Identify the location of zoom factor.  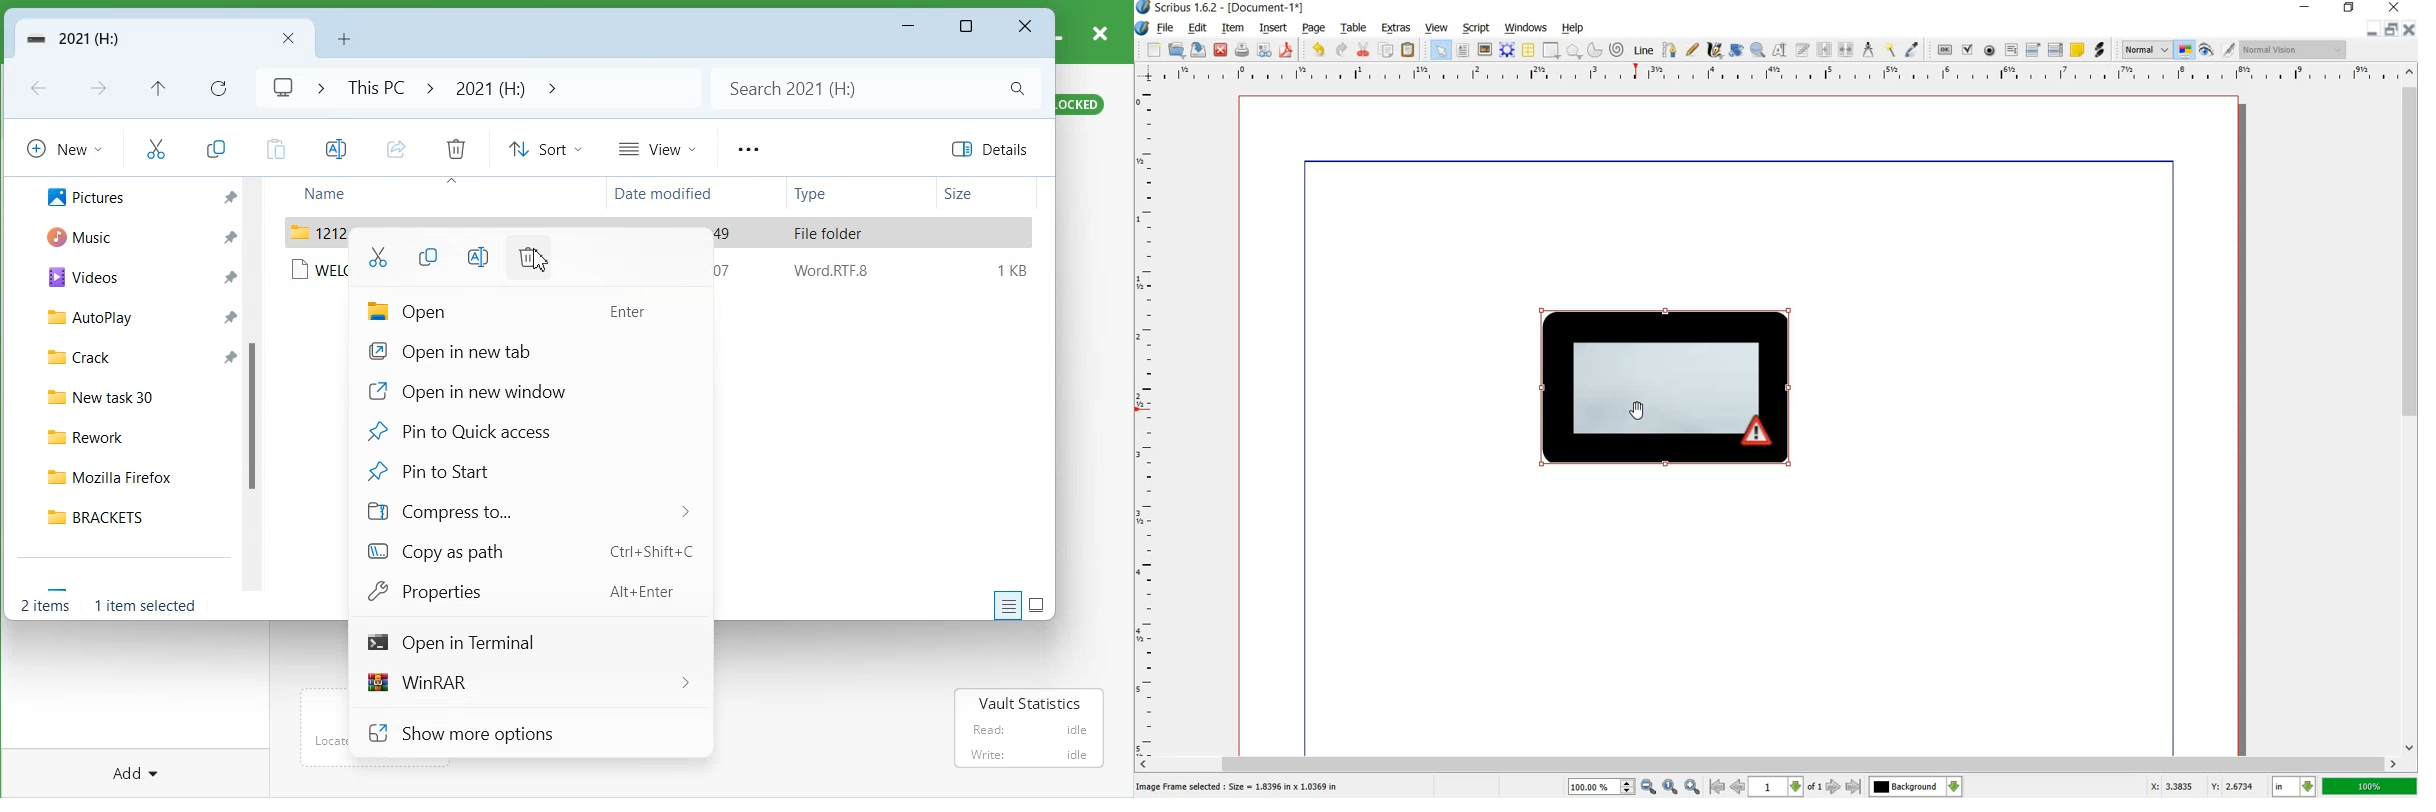
(2370, 787).